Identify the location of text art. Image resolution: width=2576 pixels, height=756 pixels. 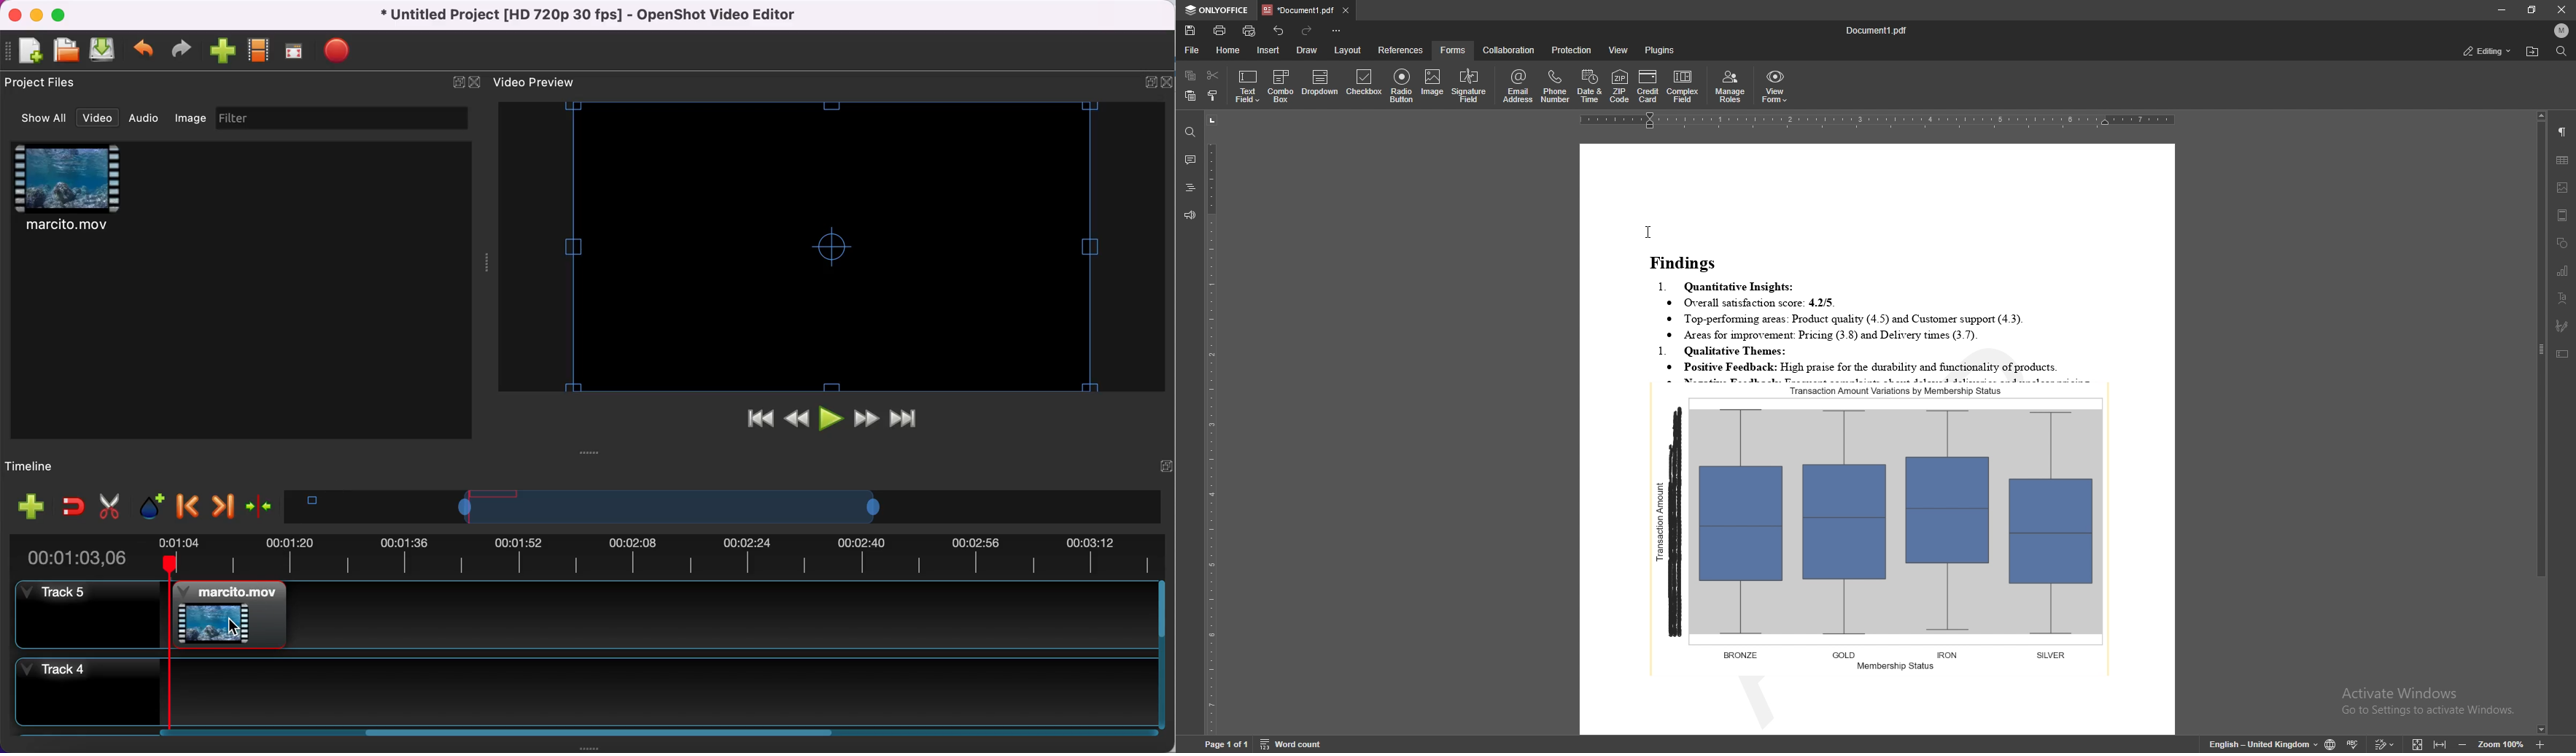
(2562, 298).